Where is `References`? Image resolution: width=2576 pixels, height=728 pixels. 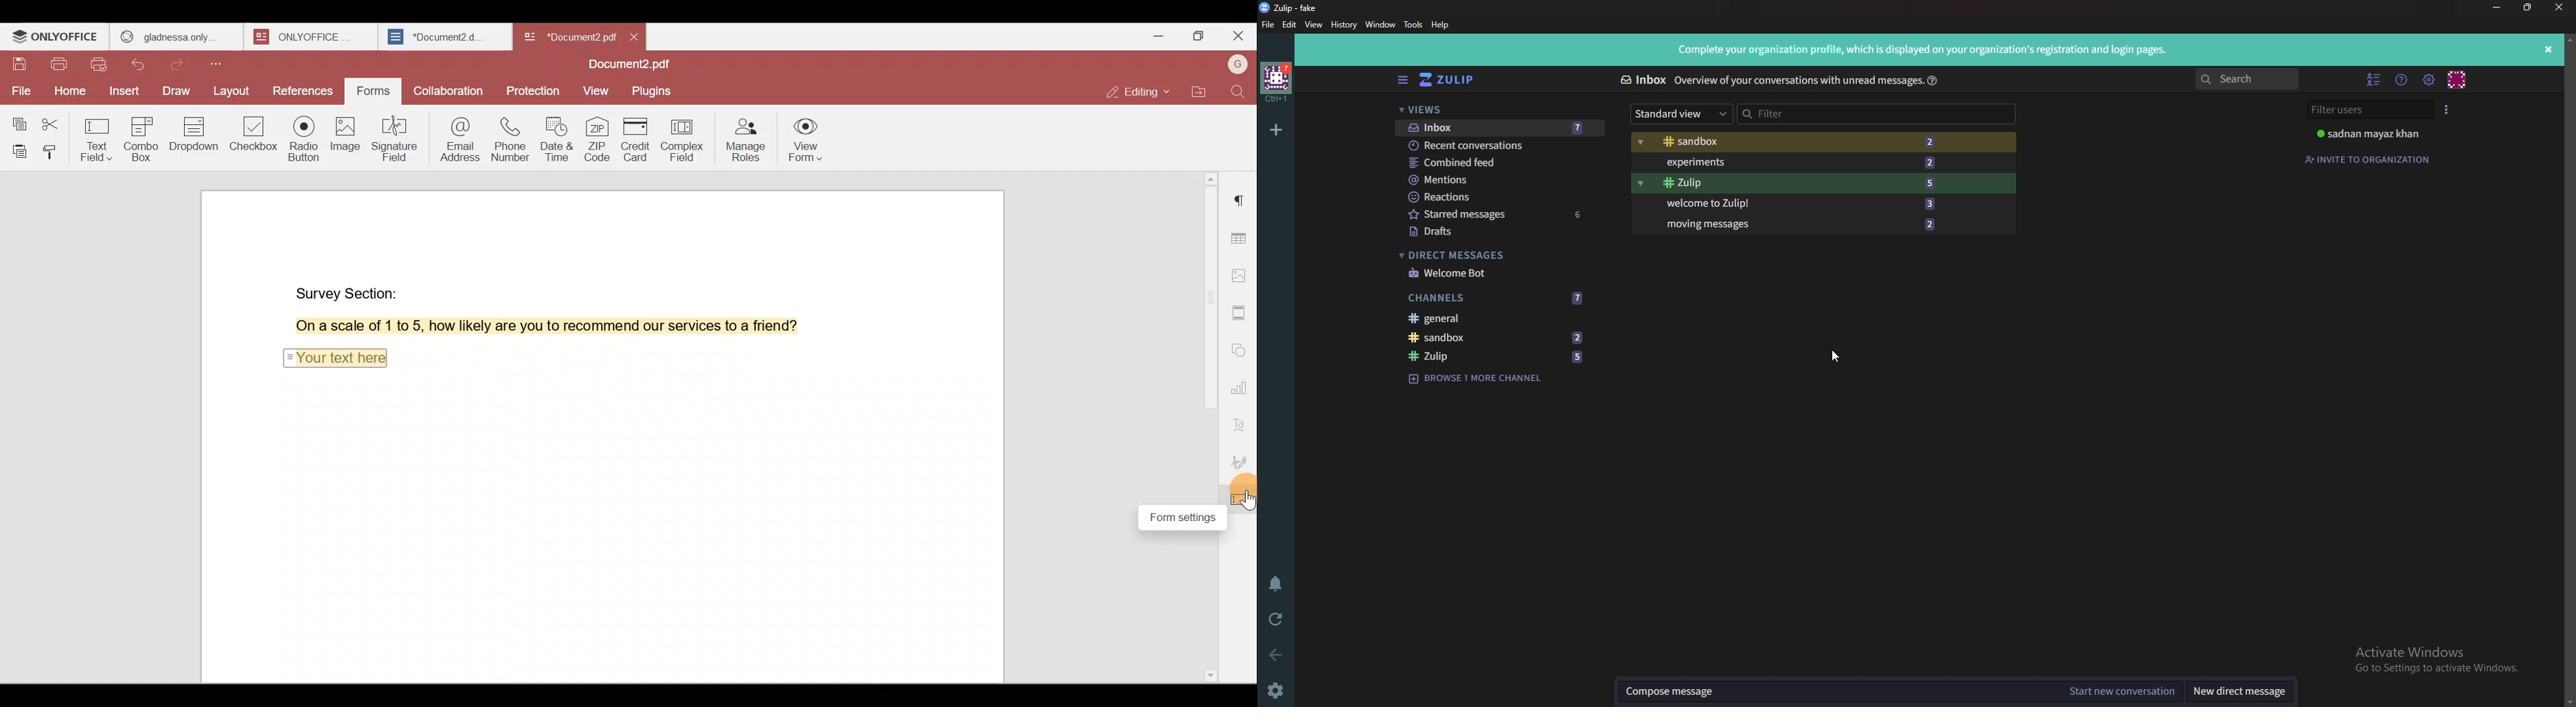 References is located at coordinates (304, 92).